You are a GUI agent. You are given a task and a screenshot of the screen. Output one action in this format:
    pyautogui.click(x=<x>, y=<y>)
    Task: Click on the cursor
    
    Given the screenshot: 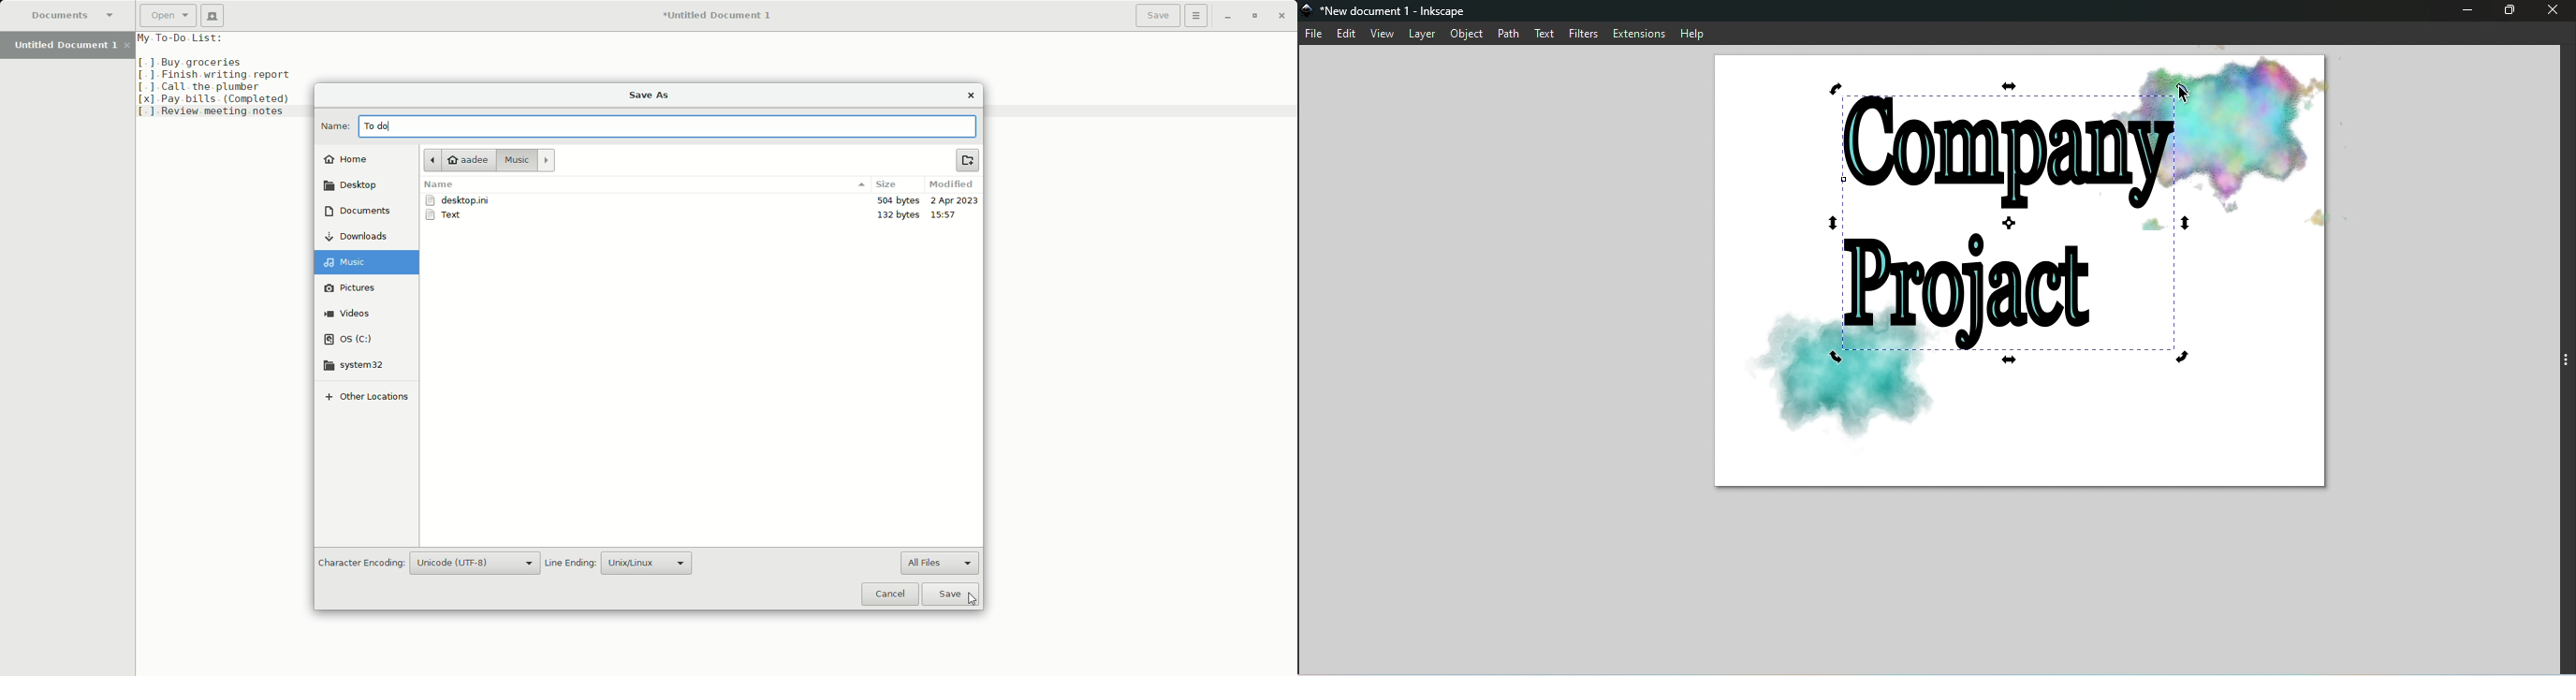 What is the action you would take?
    pyautogui.click(x=2188, y=96)
    